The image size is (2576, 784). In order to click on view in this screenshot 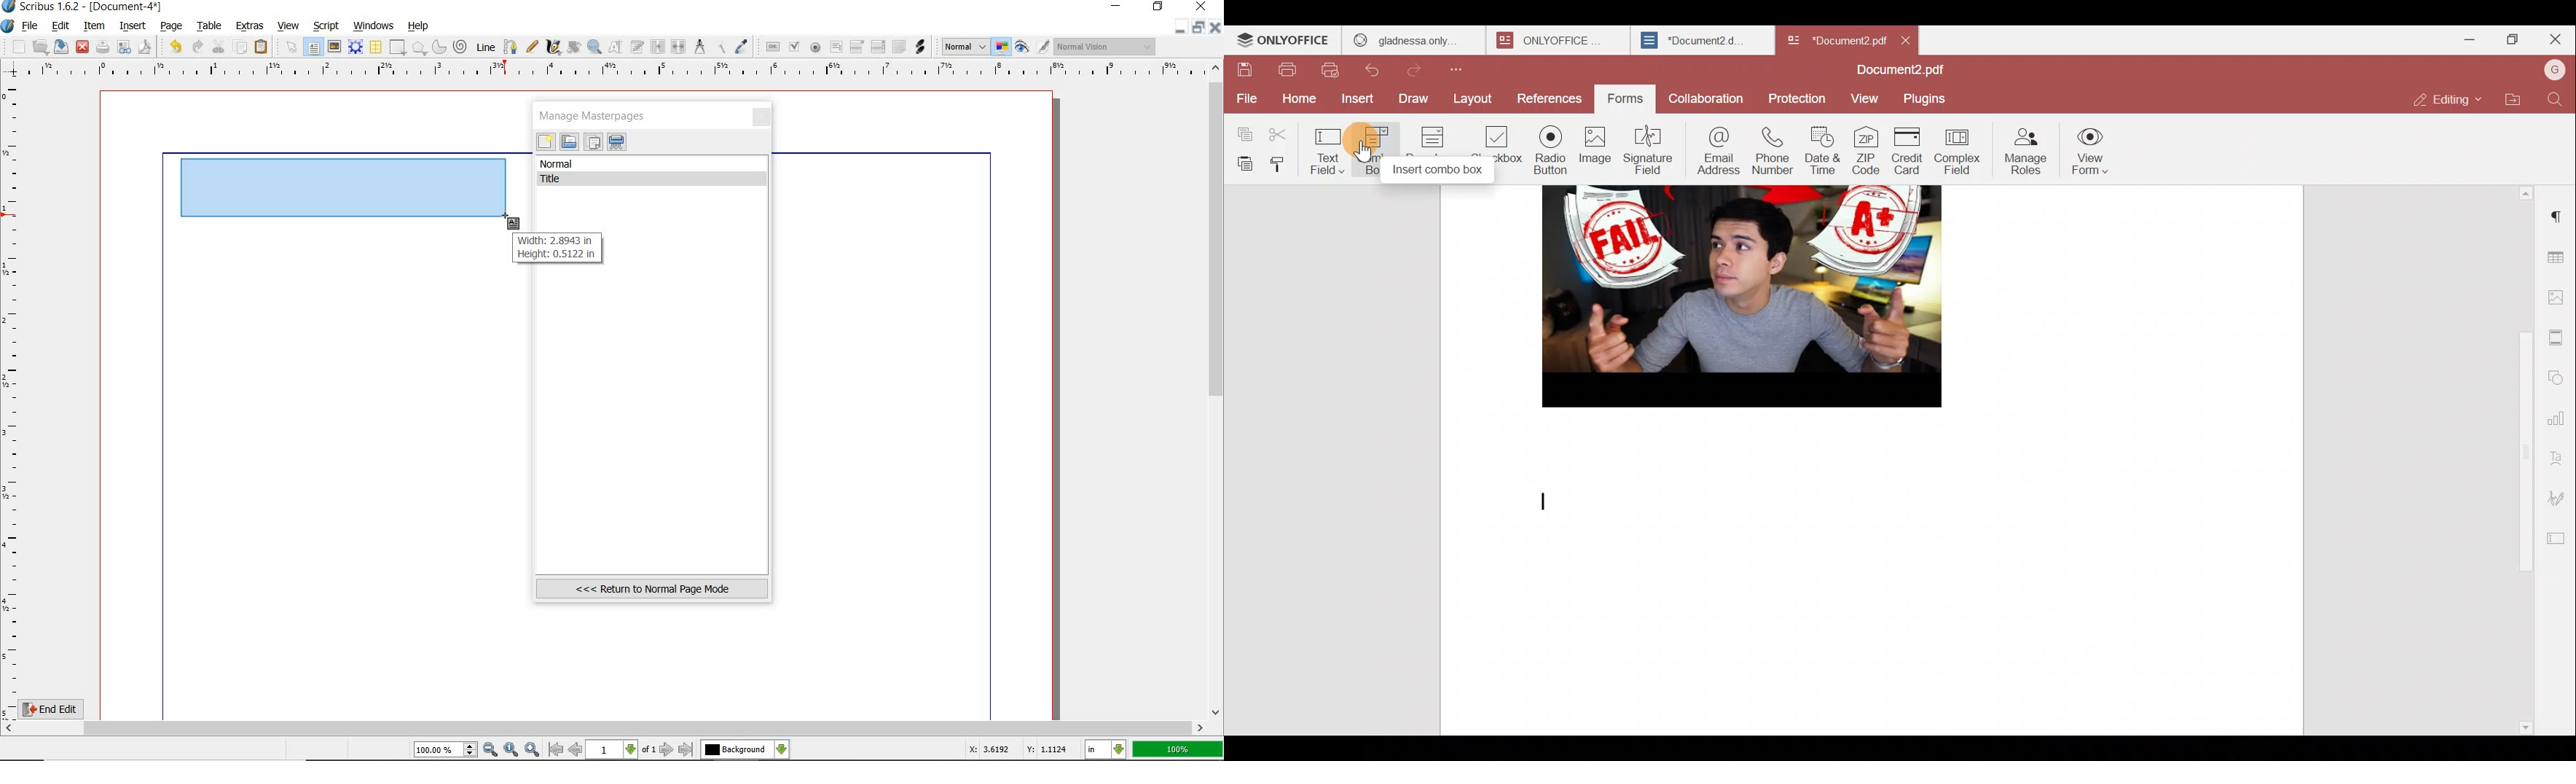, I will do `click(291, 26)`.